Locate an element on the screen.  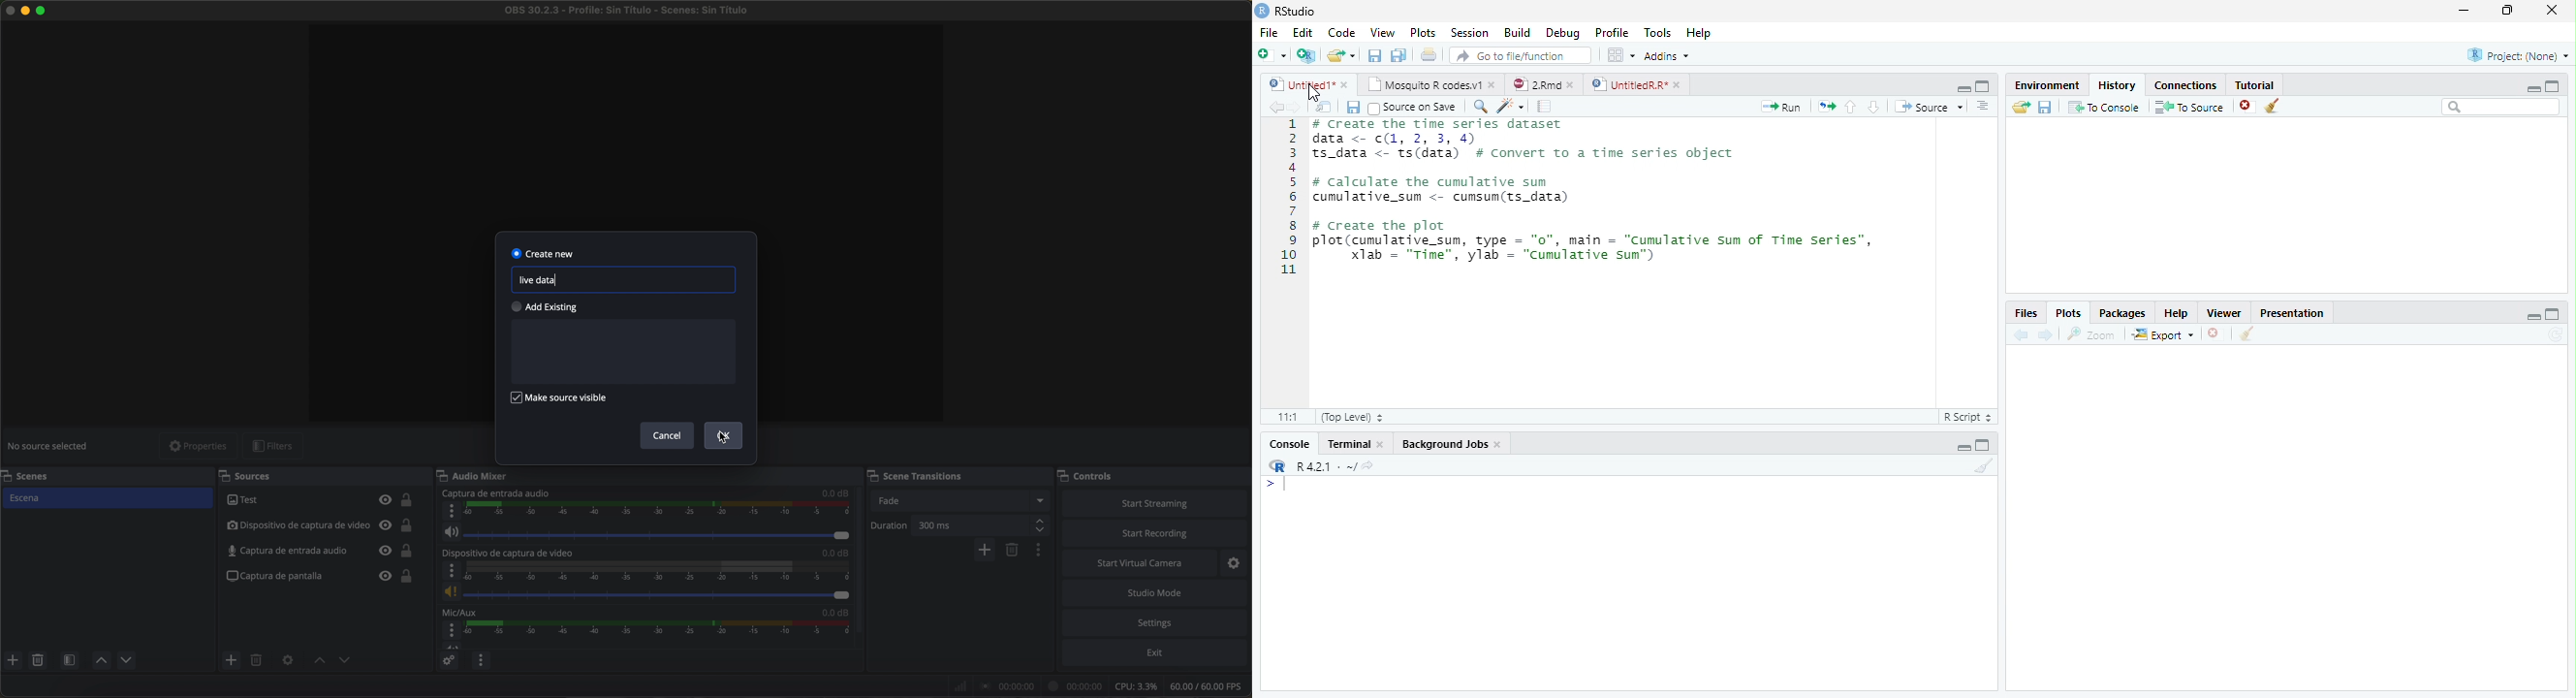
2.Rmd is located at coordinates (1546, 85).